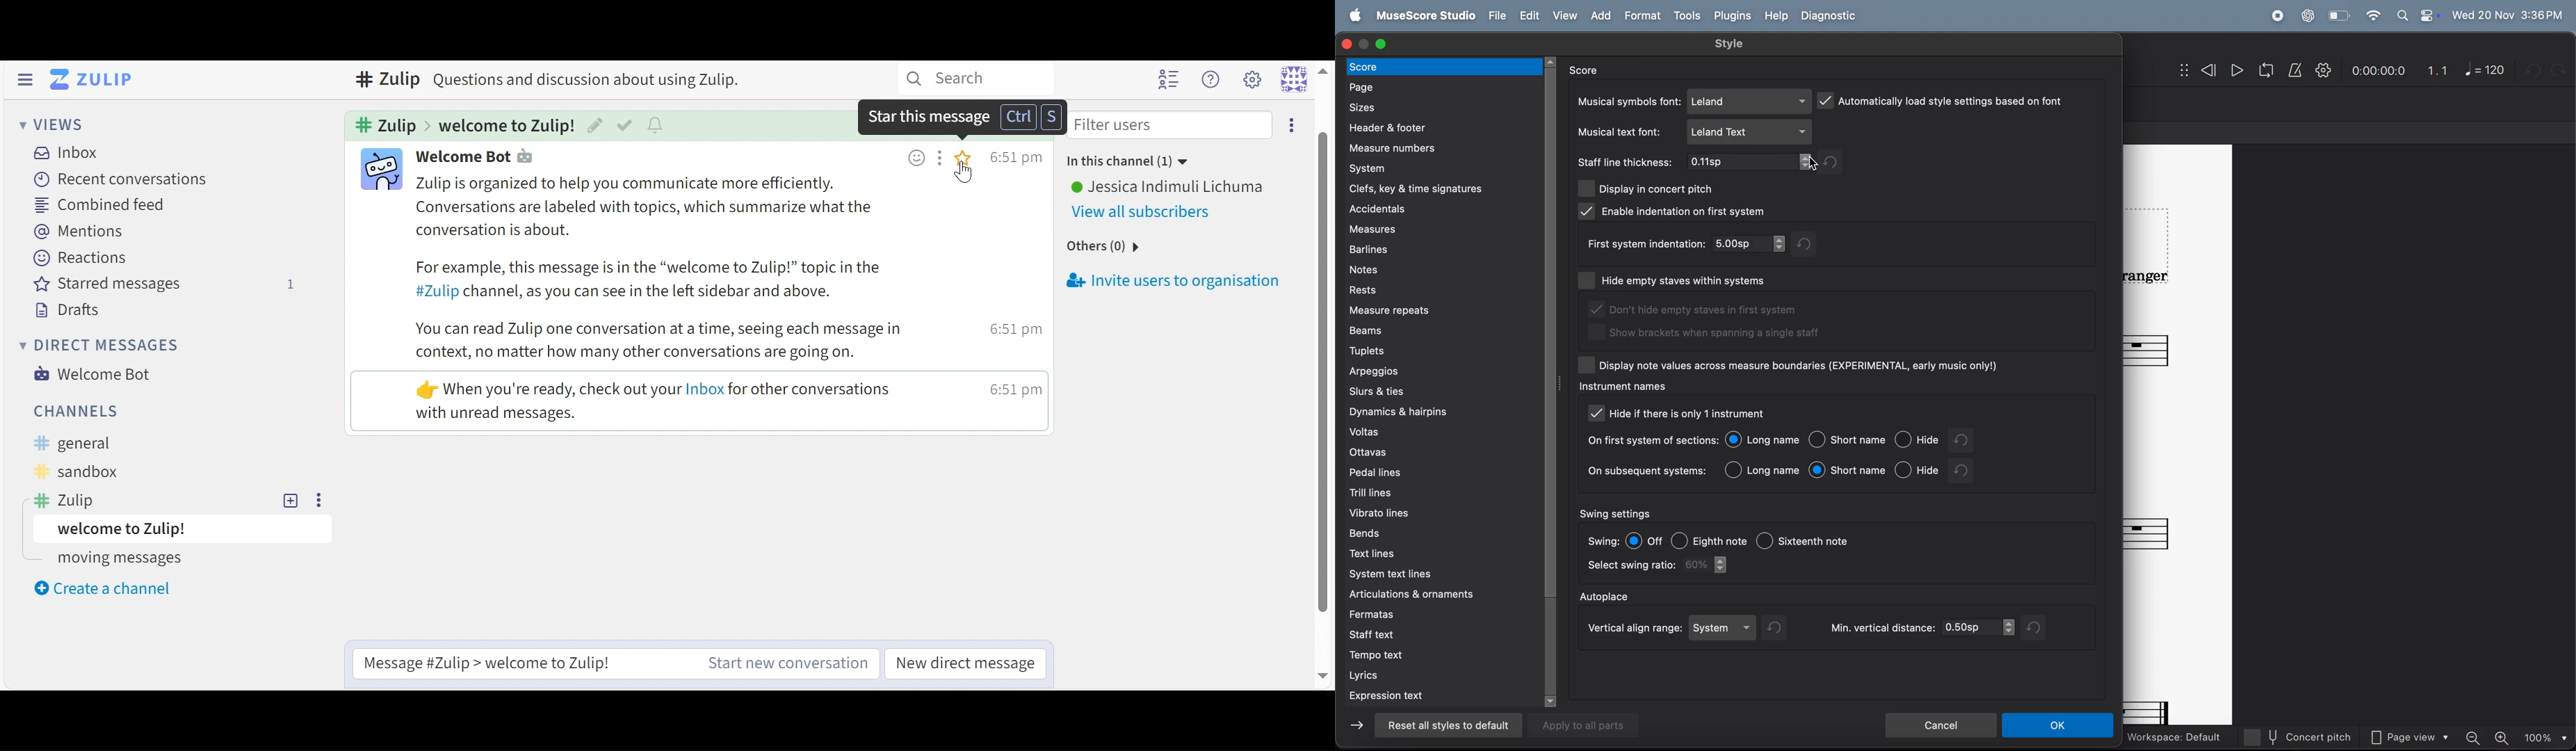 This screenshot has height=756, width=2576. What do you see at coordinates (1700, 278) in the screenshot?
I see `hide empty staveswith system` at bounding box center [1700, 278].